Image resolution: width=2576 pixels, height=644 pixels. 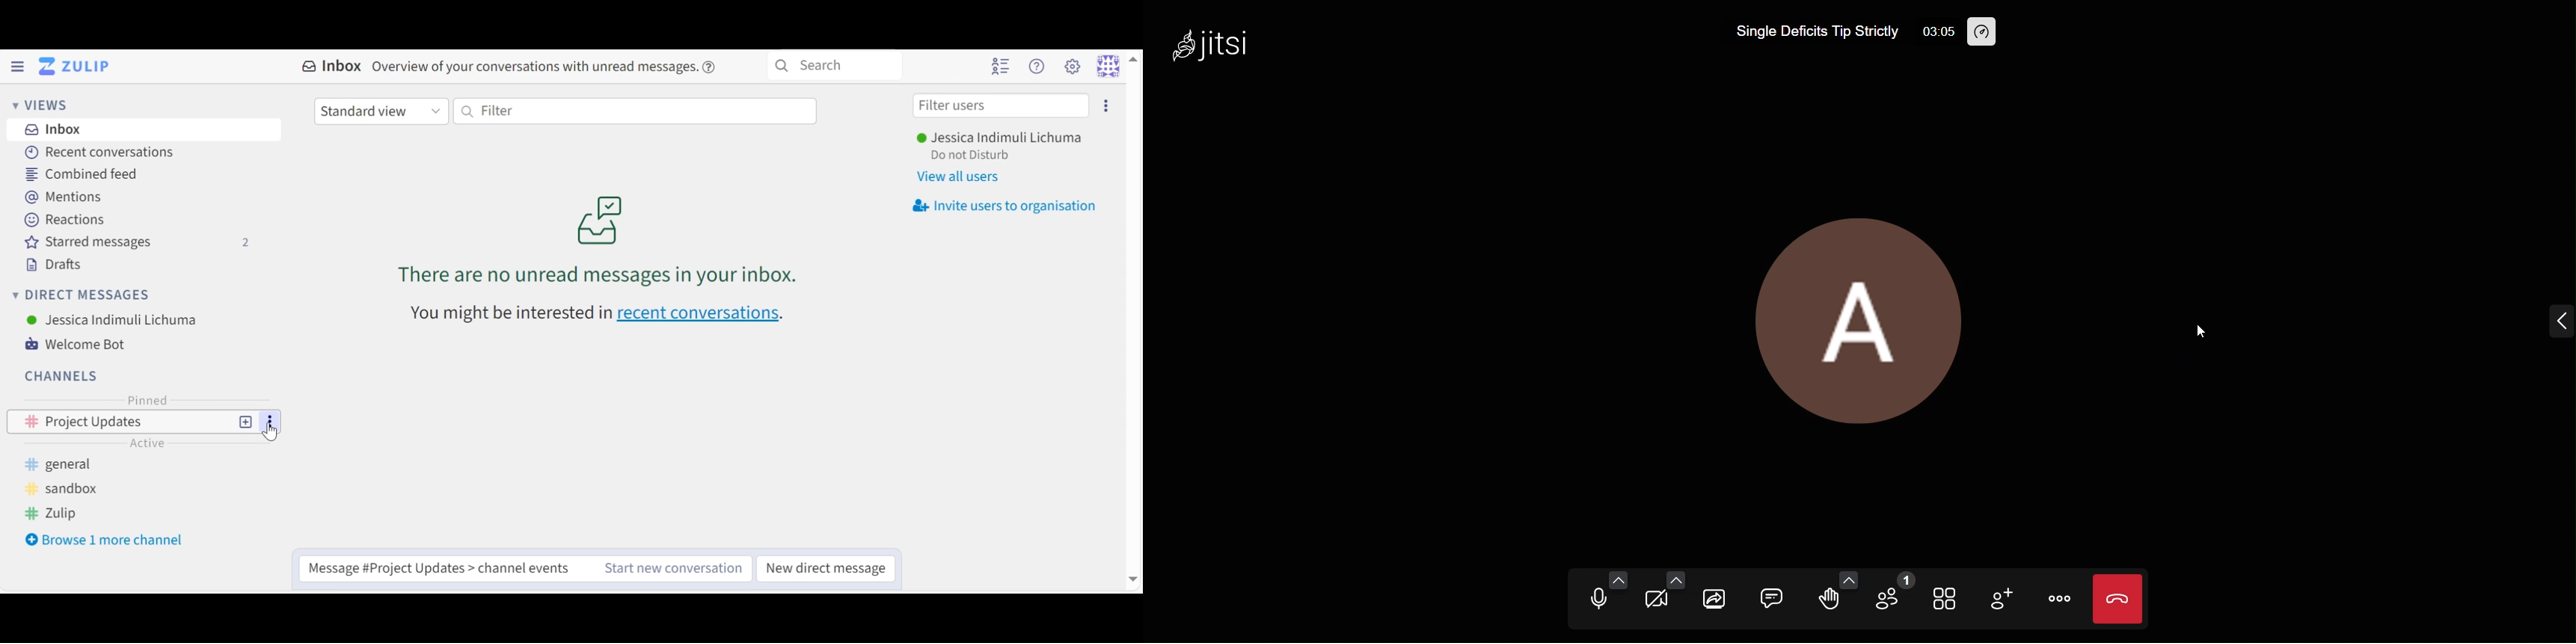 What do you see at coordinates (57, 130) in the screenshot?
I see `Inbox` at bounding box center [57, 130].